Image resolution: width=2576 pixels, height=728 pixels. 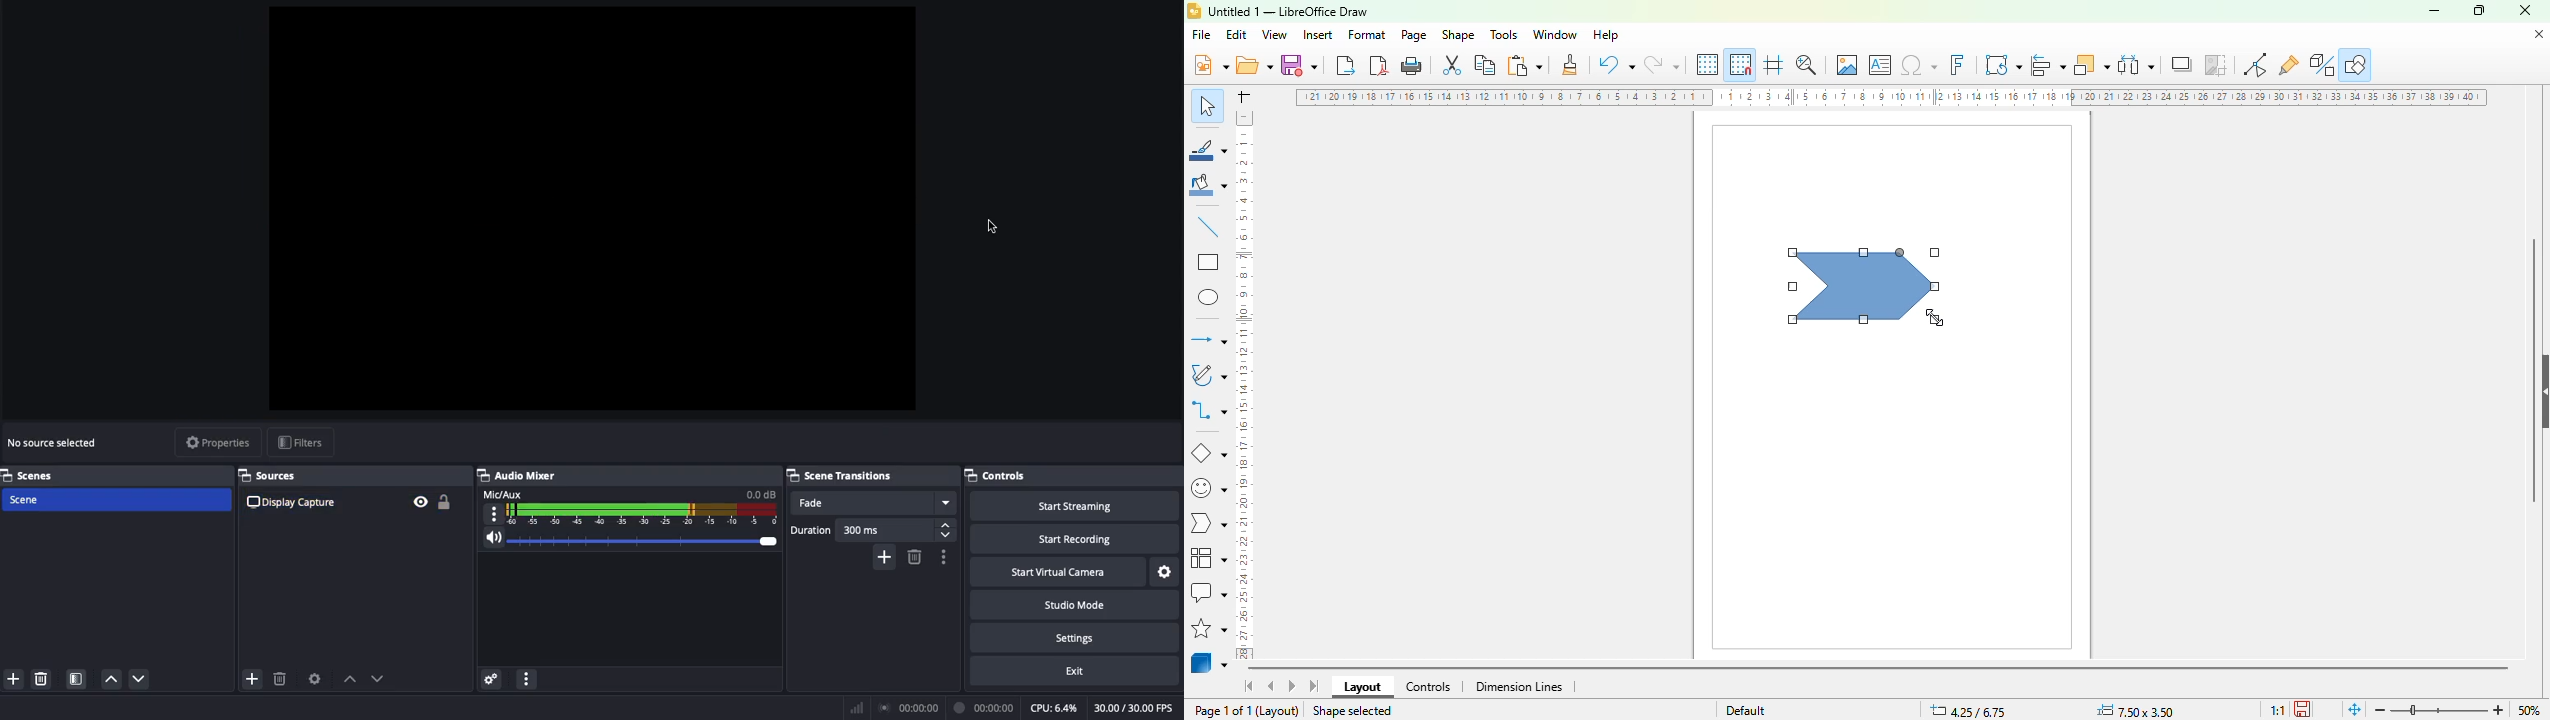 What do you see at coordinates (1881, 65) in the screenshot?
I see `insert text box` at bounding box center [1881, 65].